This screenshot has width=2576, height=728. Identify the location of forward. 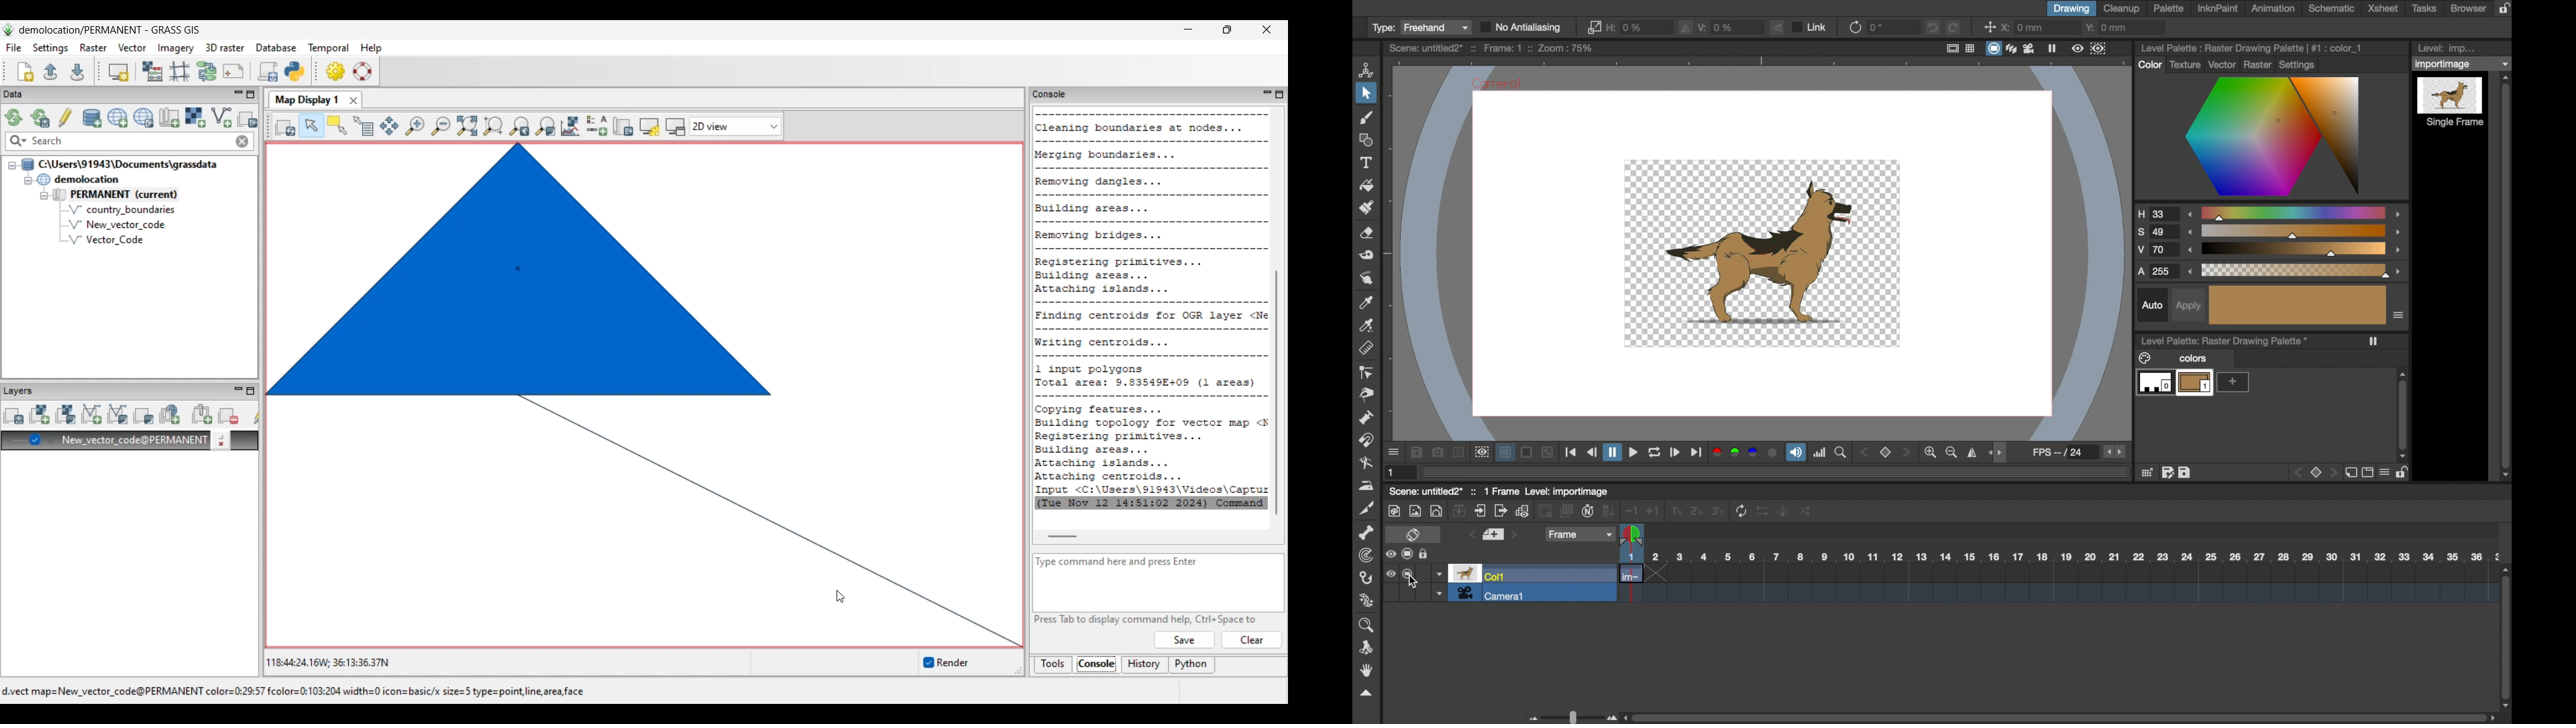
(1633, 452).